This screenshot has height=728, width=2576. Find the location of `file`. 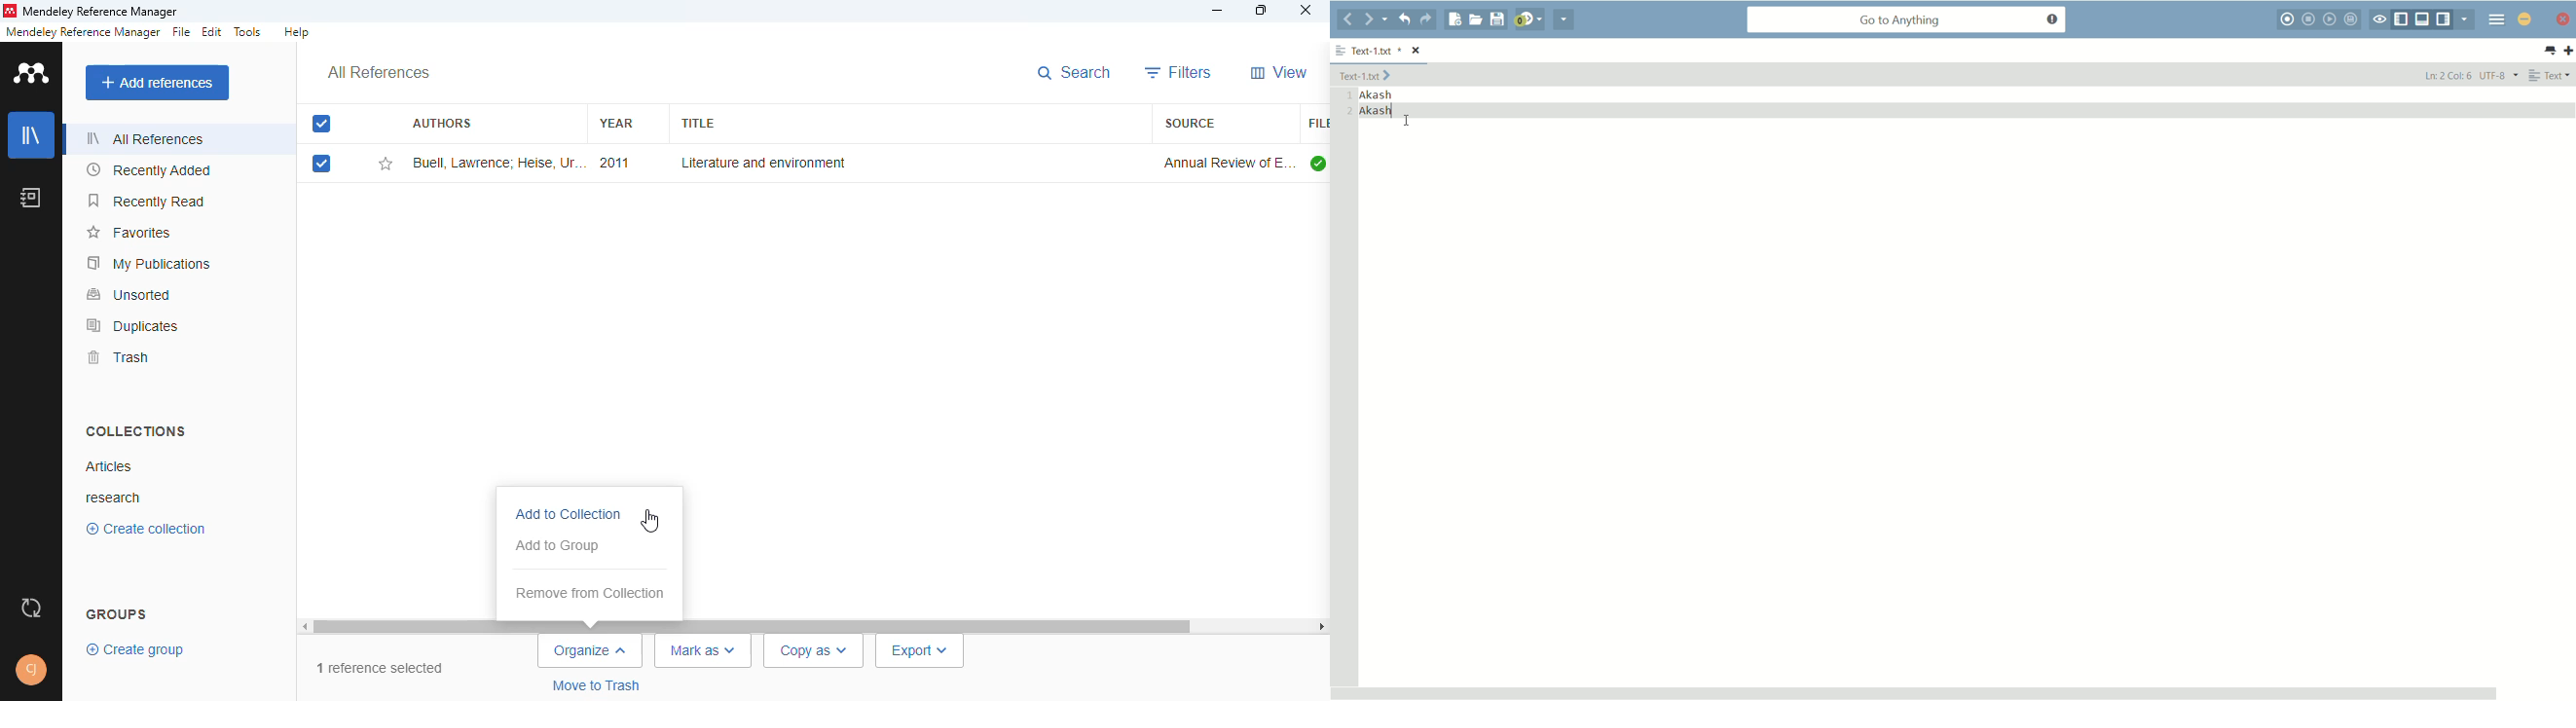

file is located at coordinates (180, 32).